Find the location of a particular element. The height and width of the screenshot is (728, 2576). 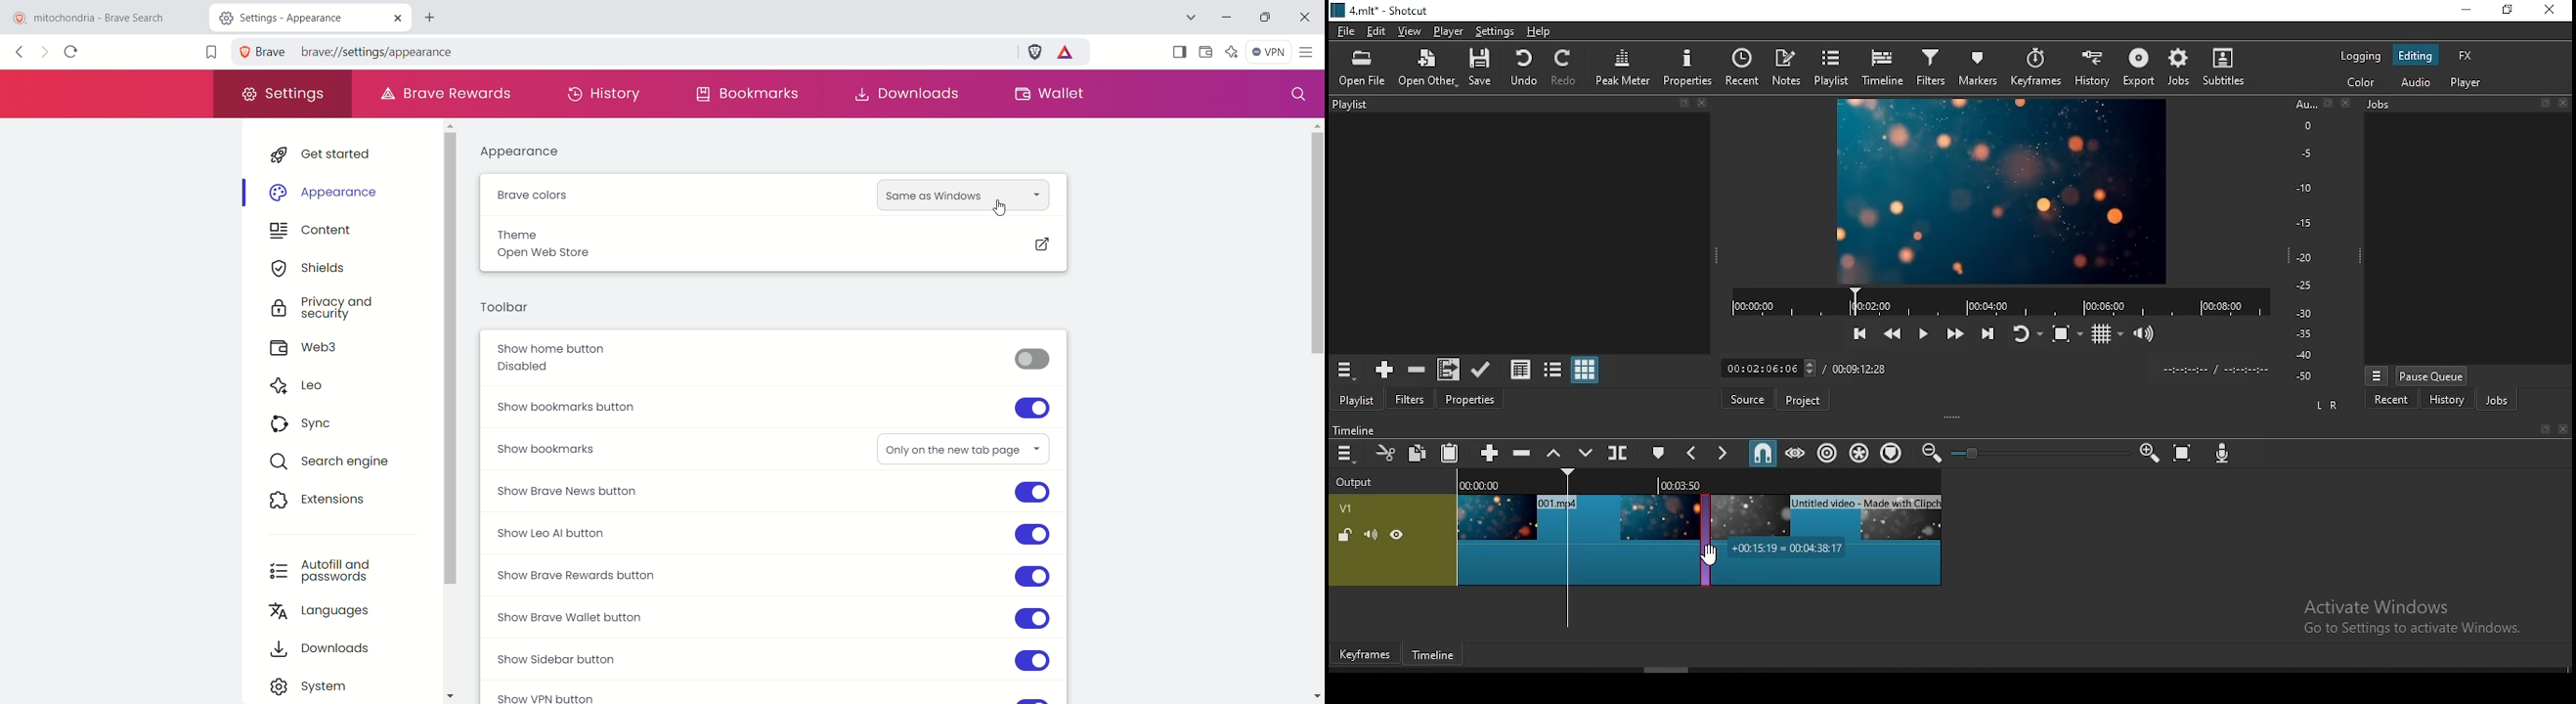

recent is located at coordinates (2393, 398).